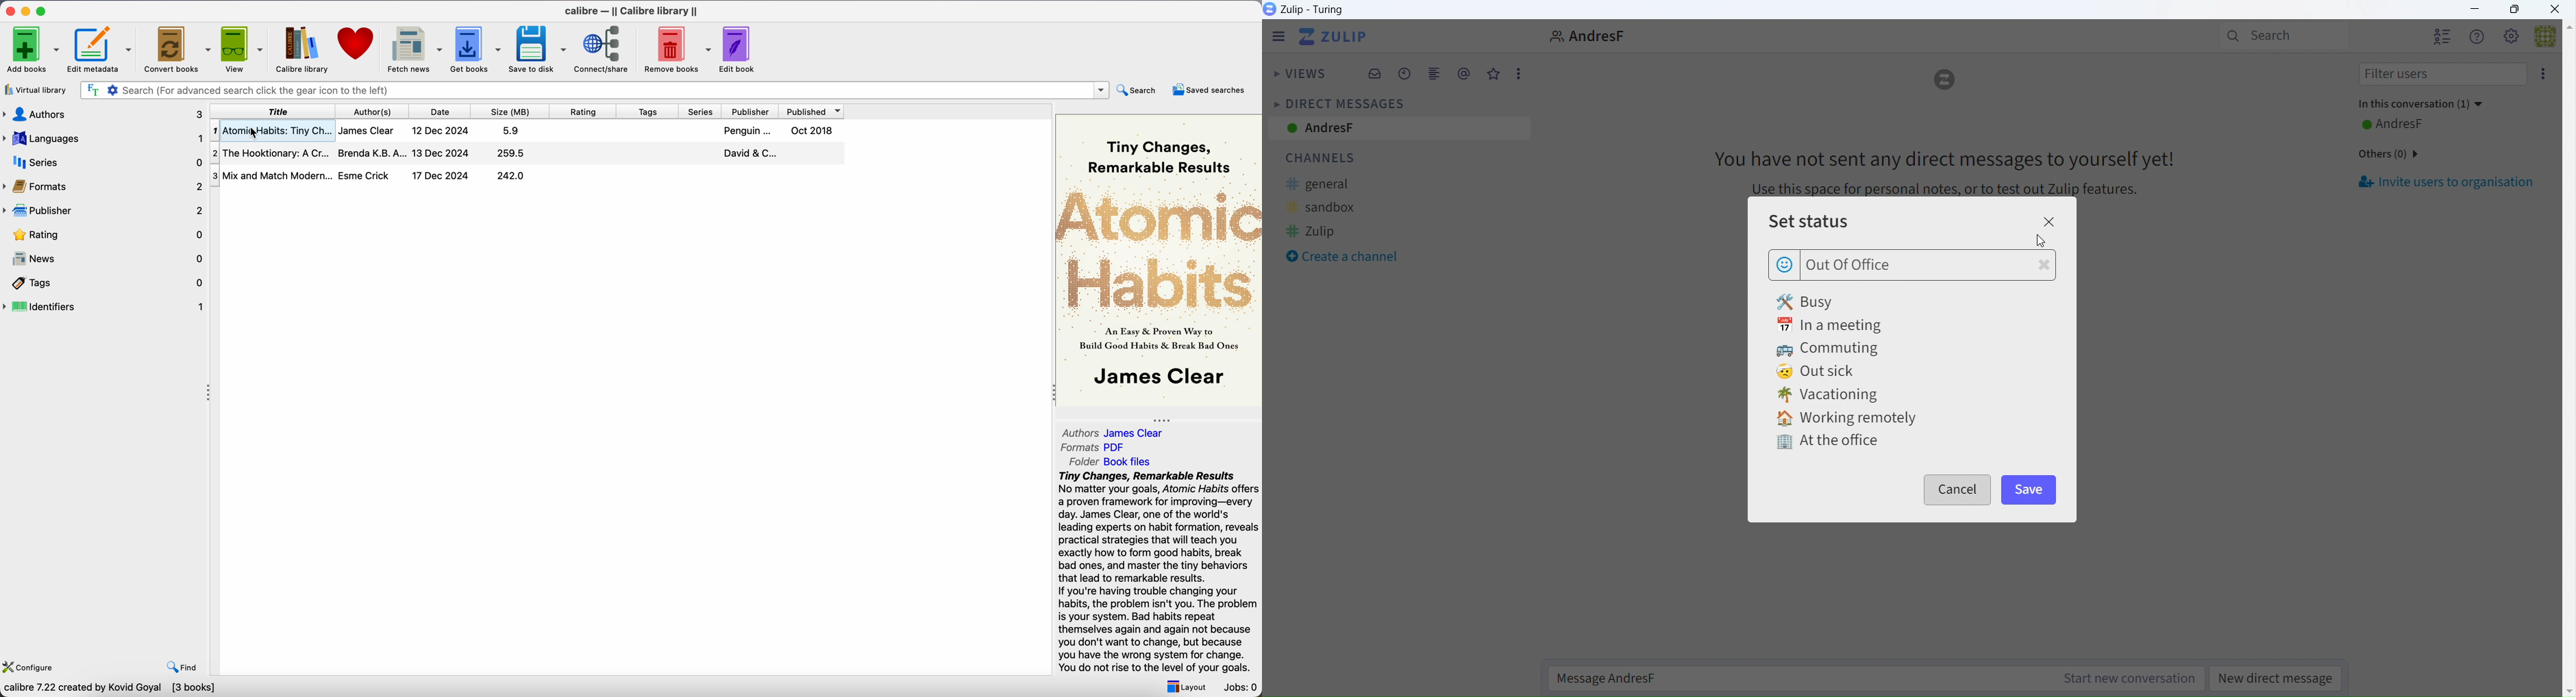 The width and height of the screenshot is (2576, 700). What do you see at coordinates (101, 50) in the screenshot?
I see `edit metadata` at bounding box center [101, 50].